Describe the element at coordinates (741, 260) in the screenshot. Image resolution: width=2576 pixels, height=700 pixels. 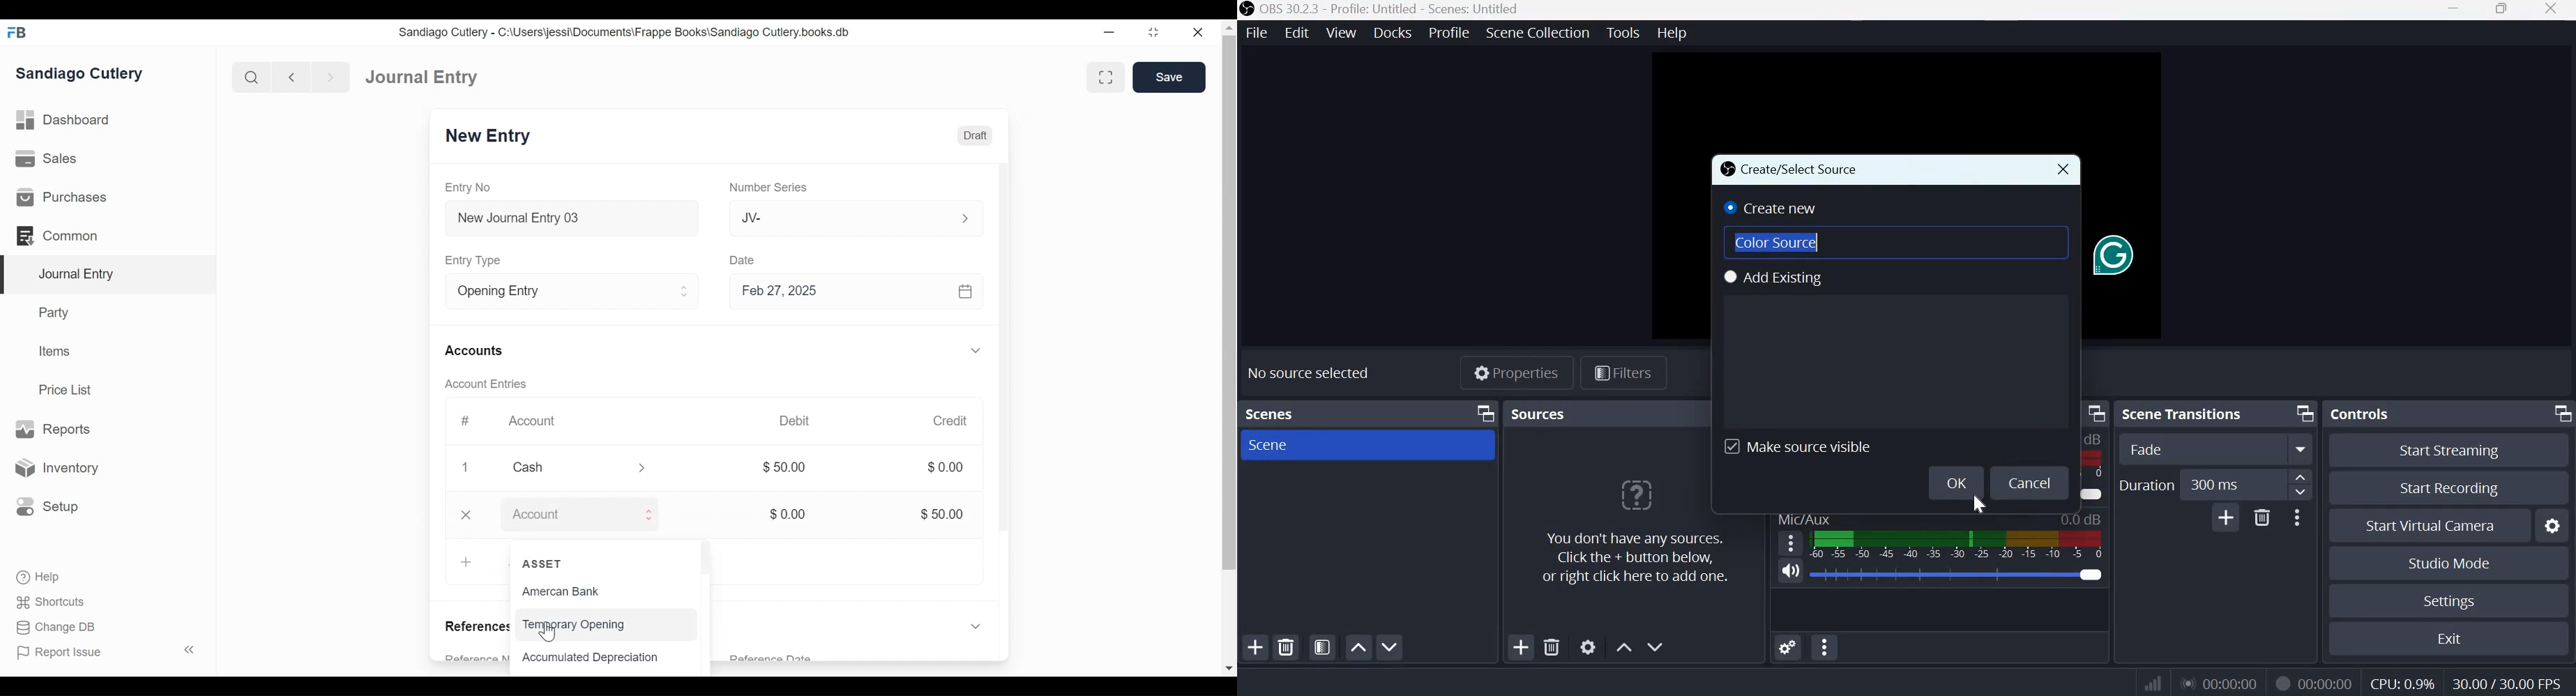
I see `Date` at that location.